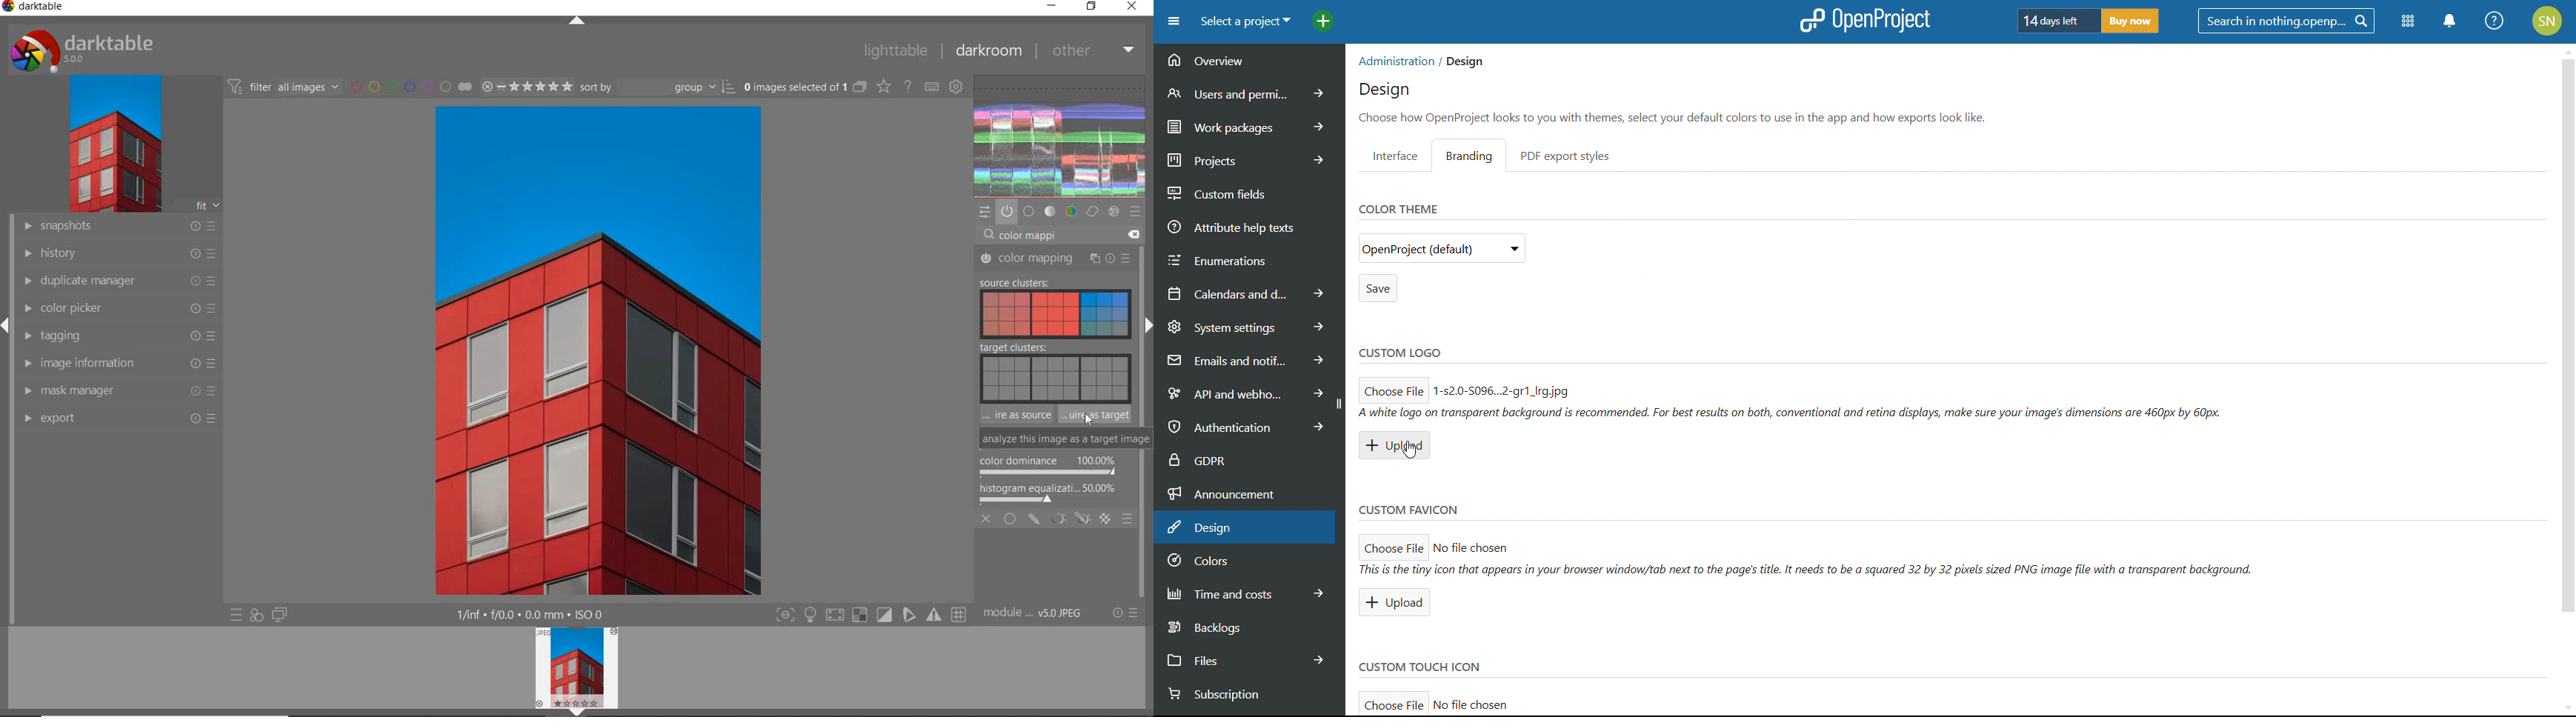  What do you see at coordinates (118, 337) in the screenshot?
I see `tagging` at bounding box center [118, 337].